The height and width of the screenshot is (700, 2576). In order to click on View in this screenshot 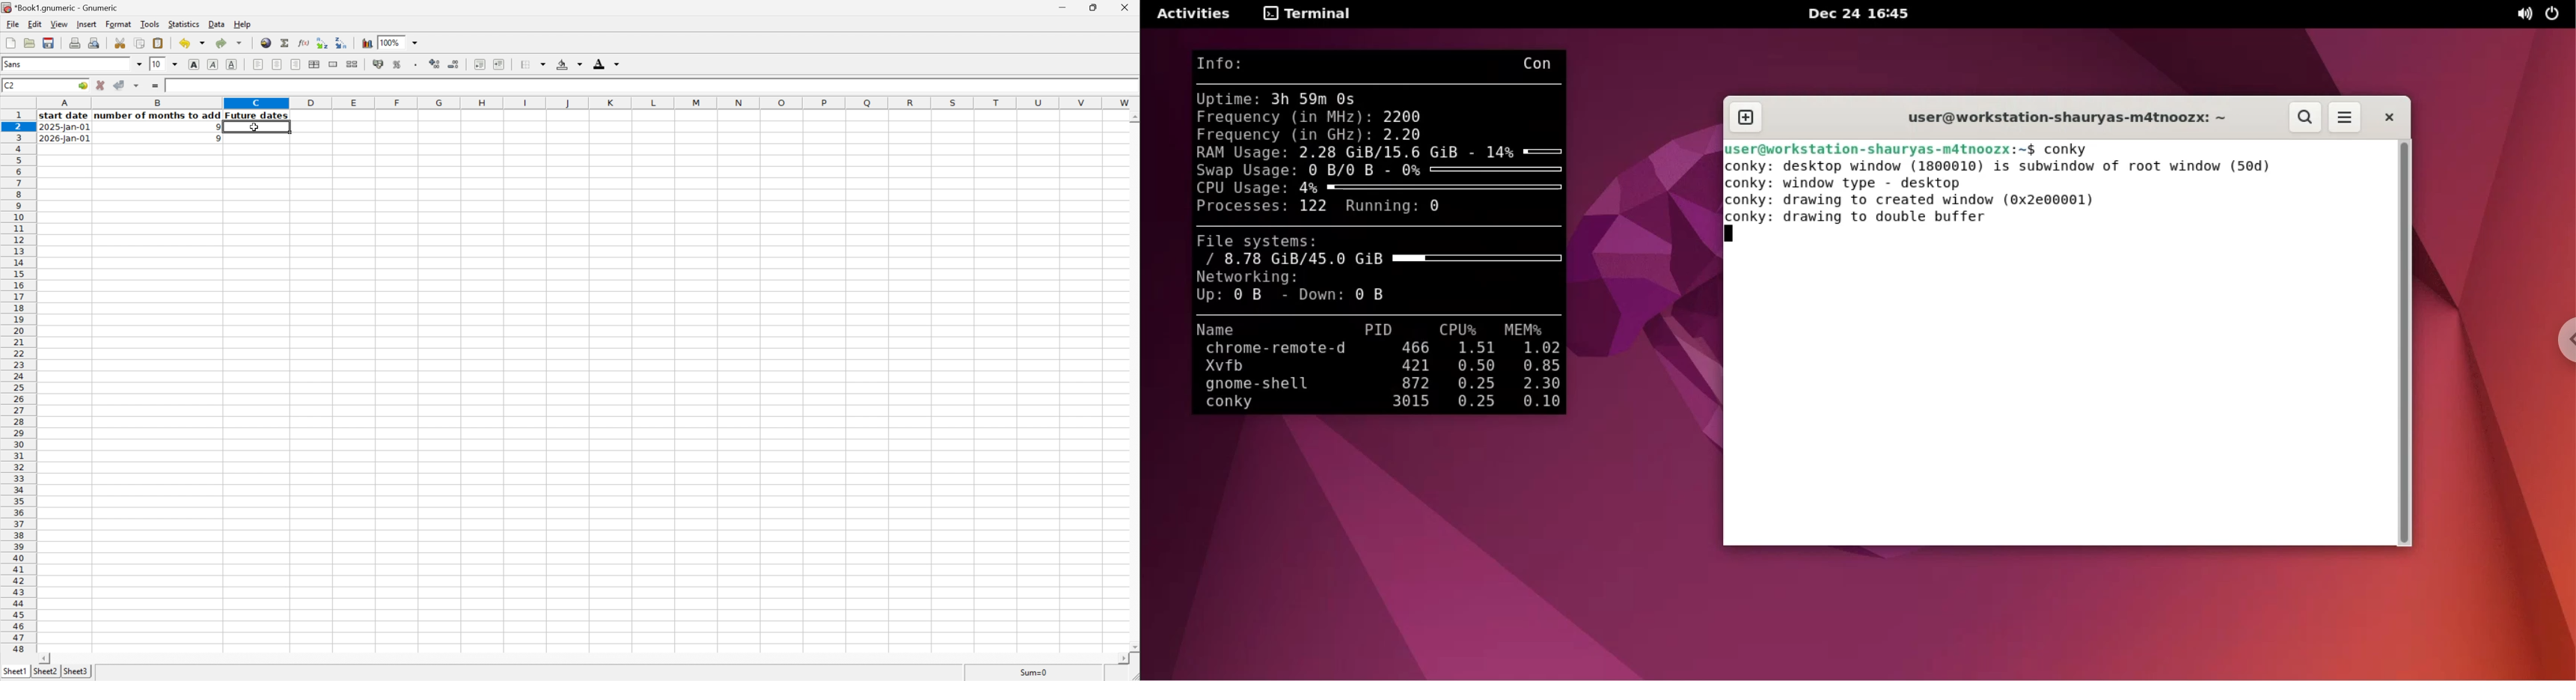, I will do `click(58, 23)`.